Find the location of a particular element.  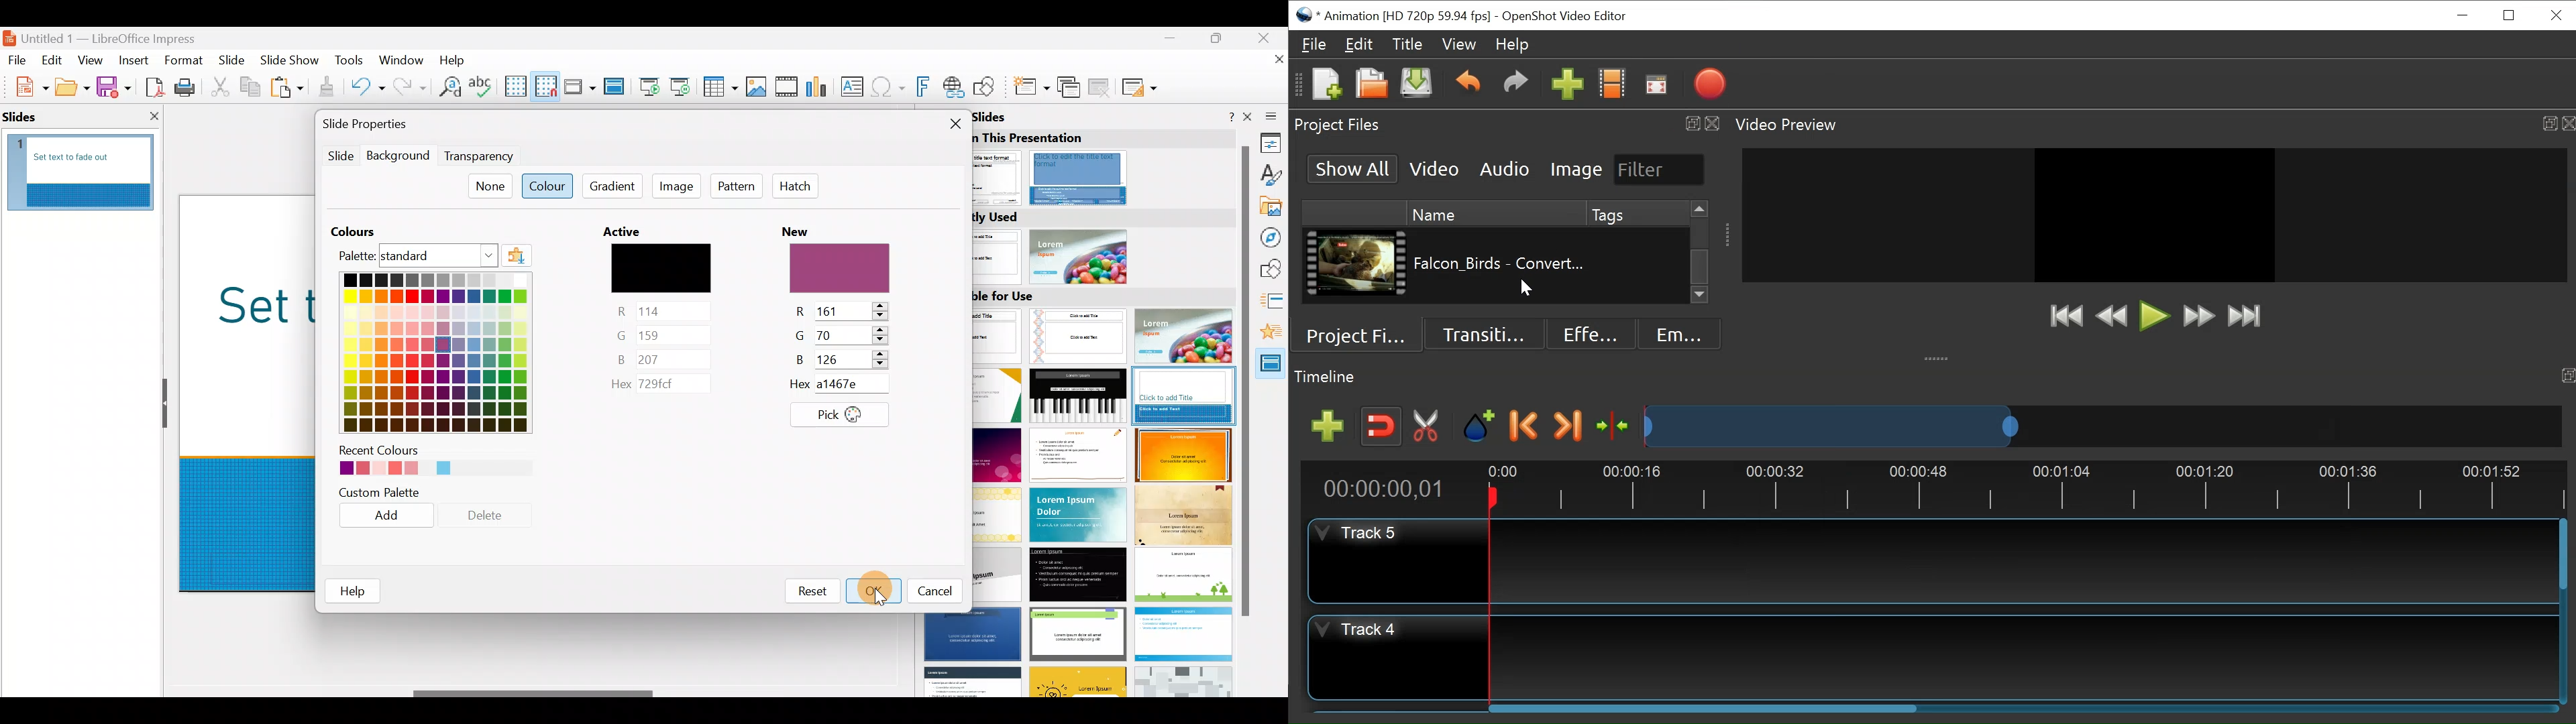

Custom palette is located at coordinates (386, 492).